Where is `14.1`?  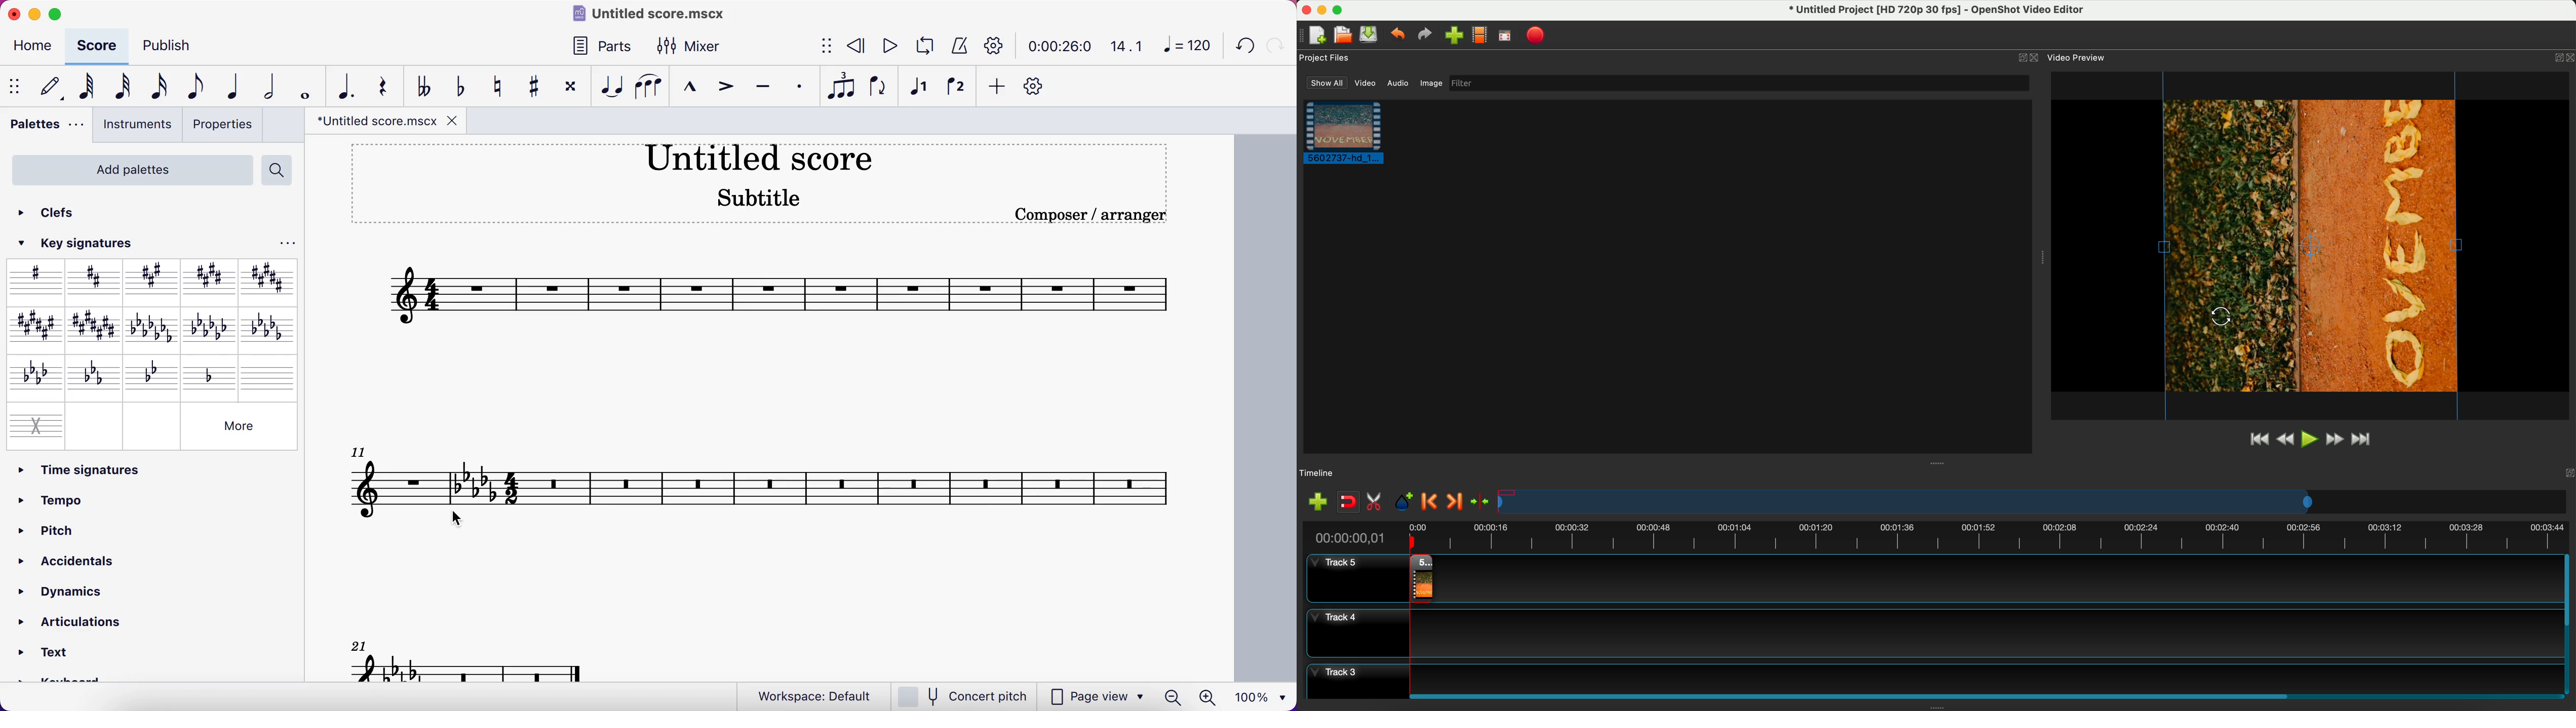 14.1 is located at coordinates (1126, 44).